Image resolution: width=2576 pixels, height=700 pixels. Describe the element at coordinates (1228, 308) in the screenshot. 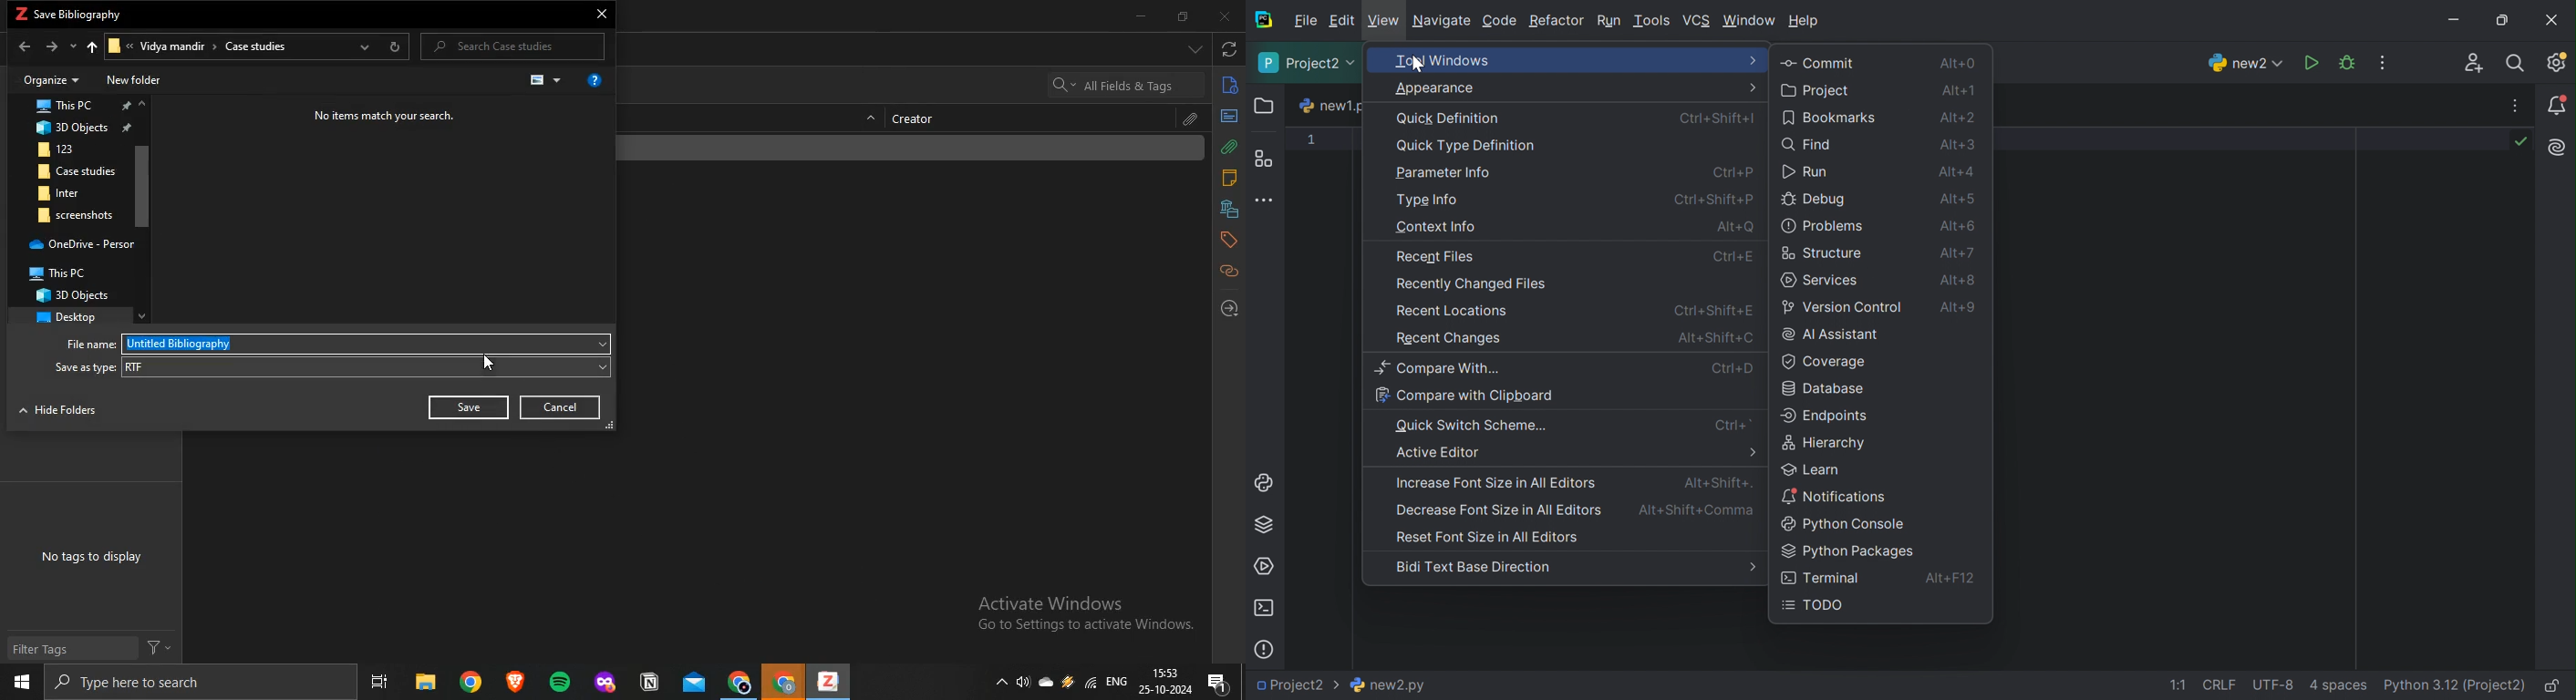

I see `locate` at that location.